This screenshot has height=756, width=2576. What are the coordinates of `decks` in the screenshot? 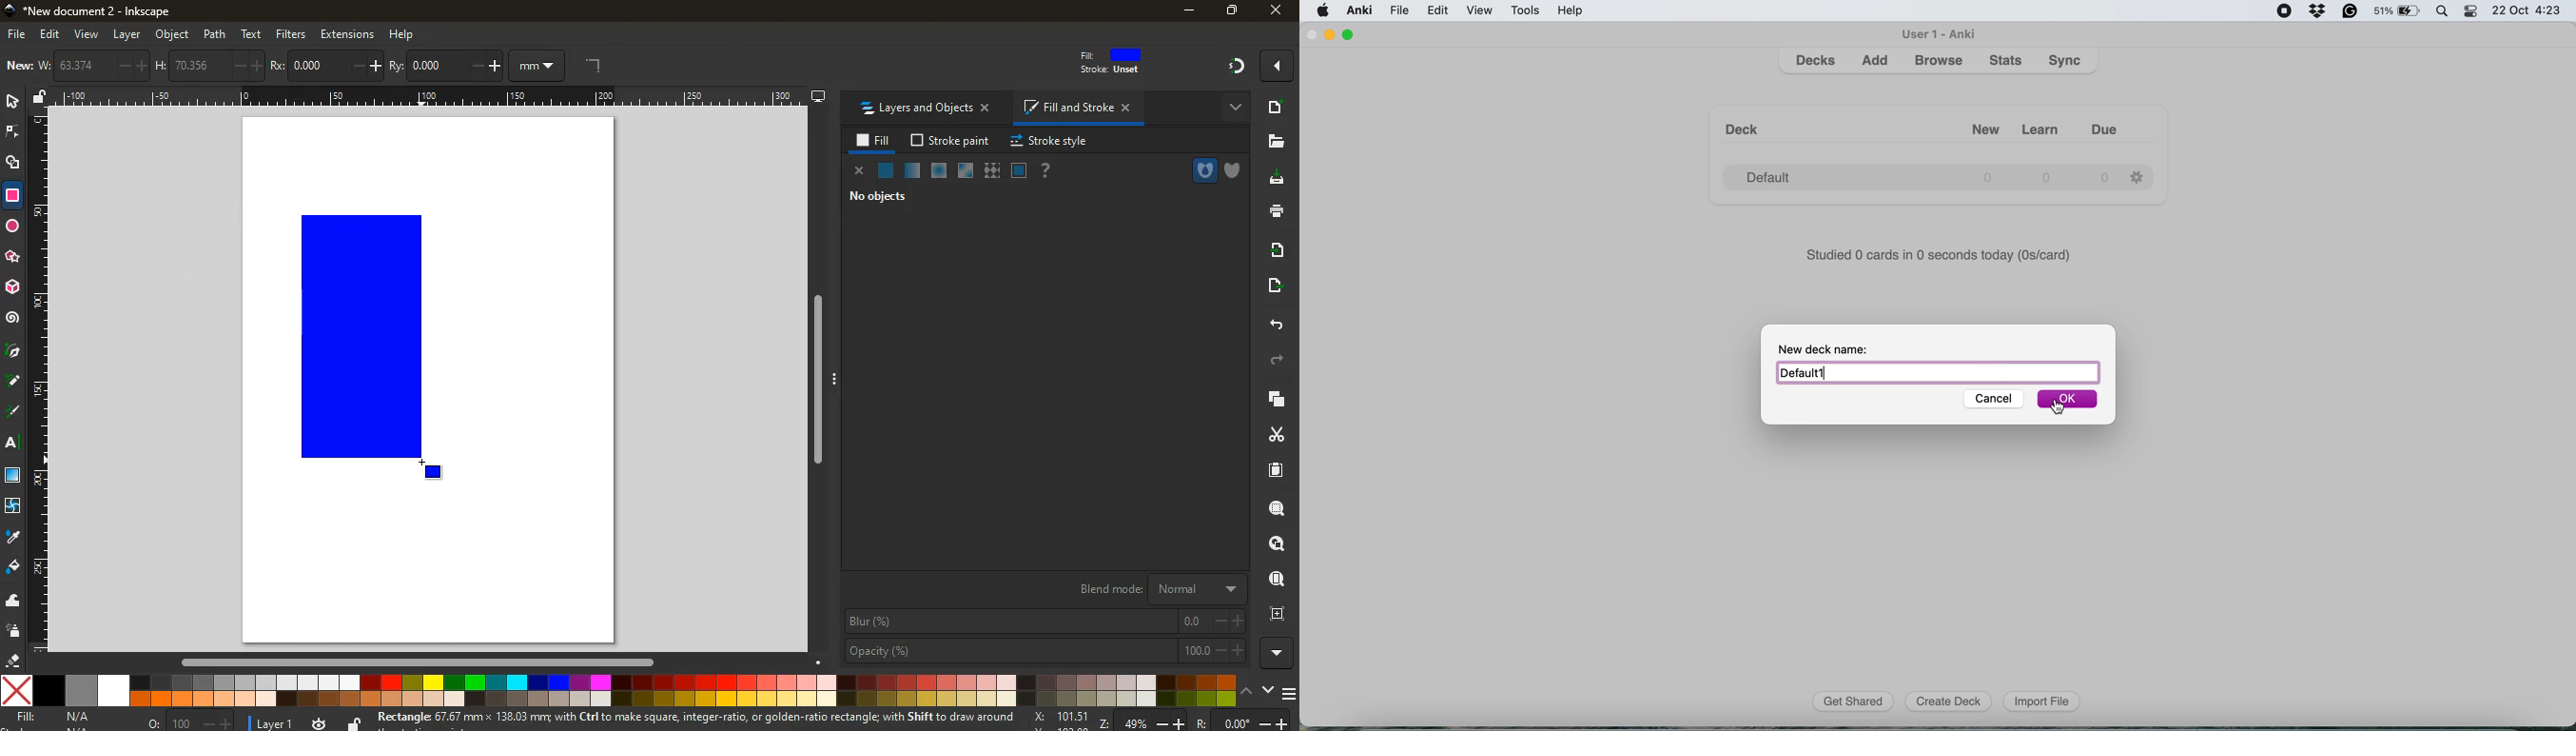 It's located at (1817, 60).